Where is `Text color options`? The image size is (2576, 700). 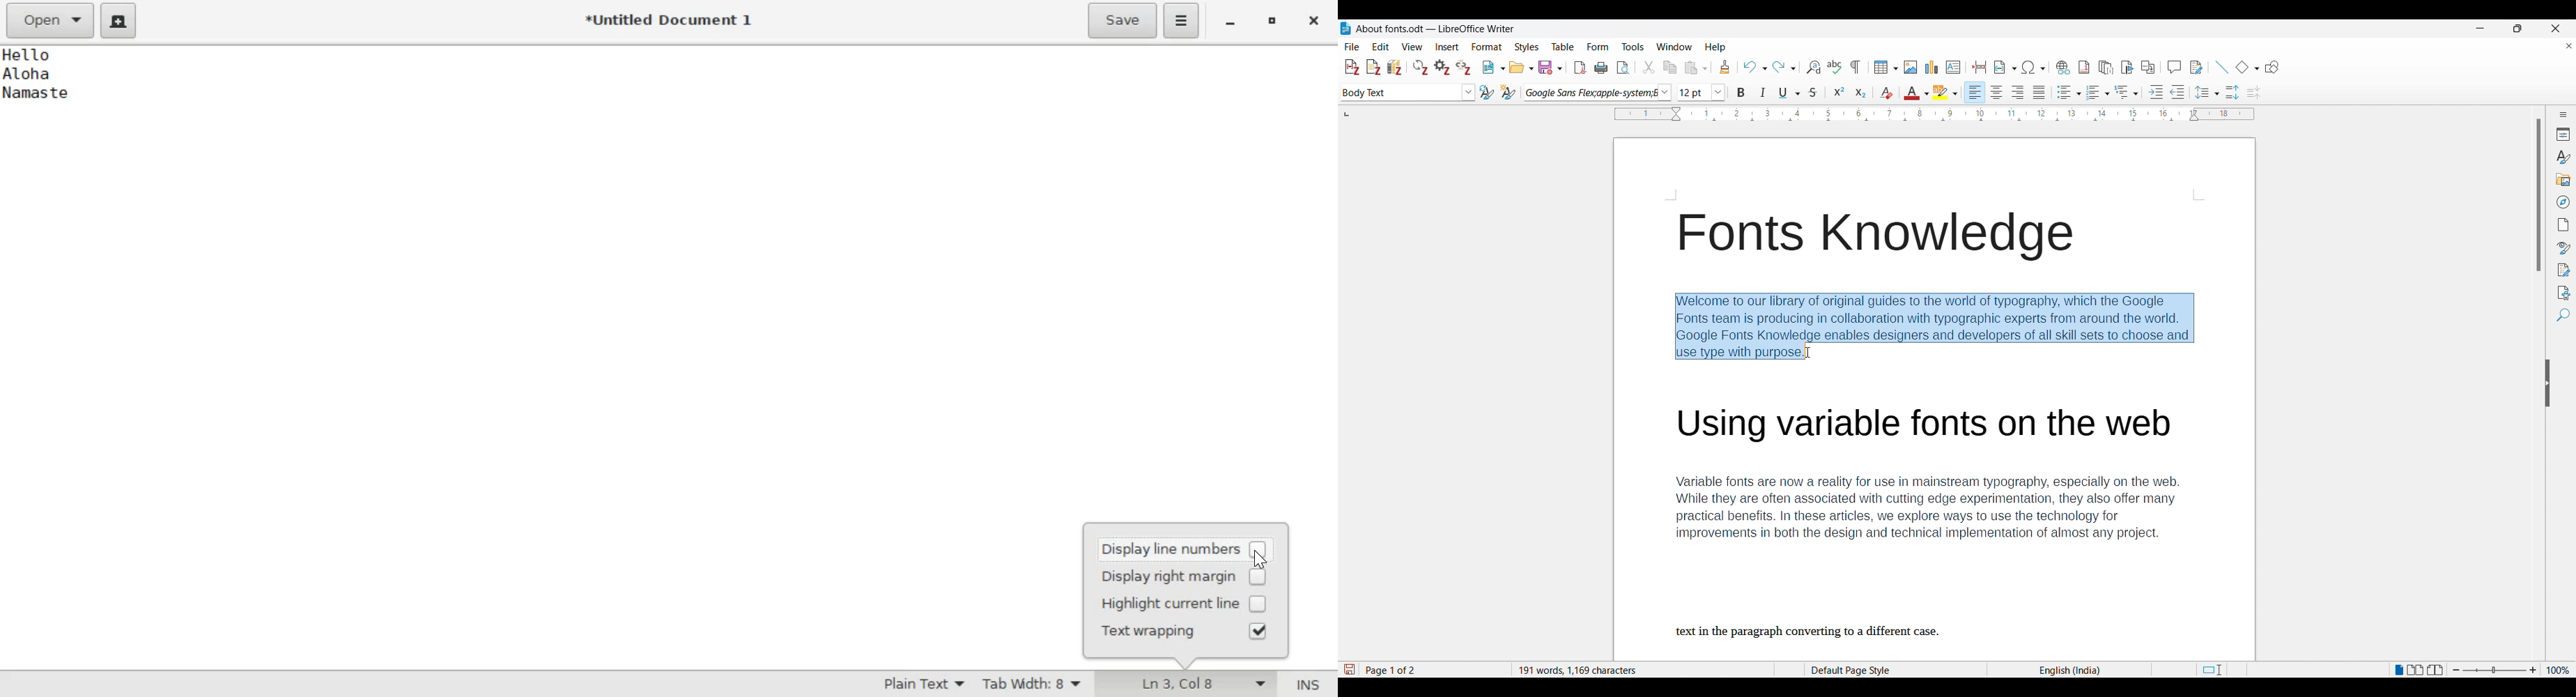 Text color options is located at coordinates (1917, 92).